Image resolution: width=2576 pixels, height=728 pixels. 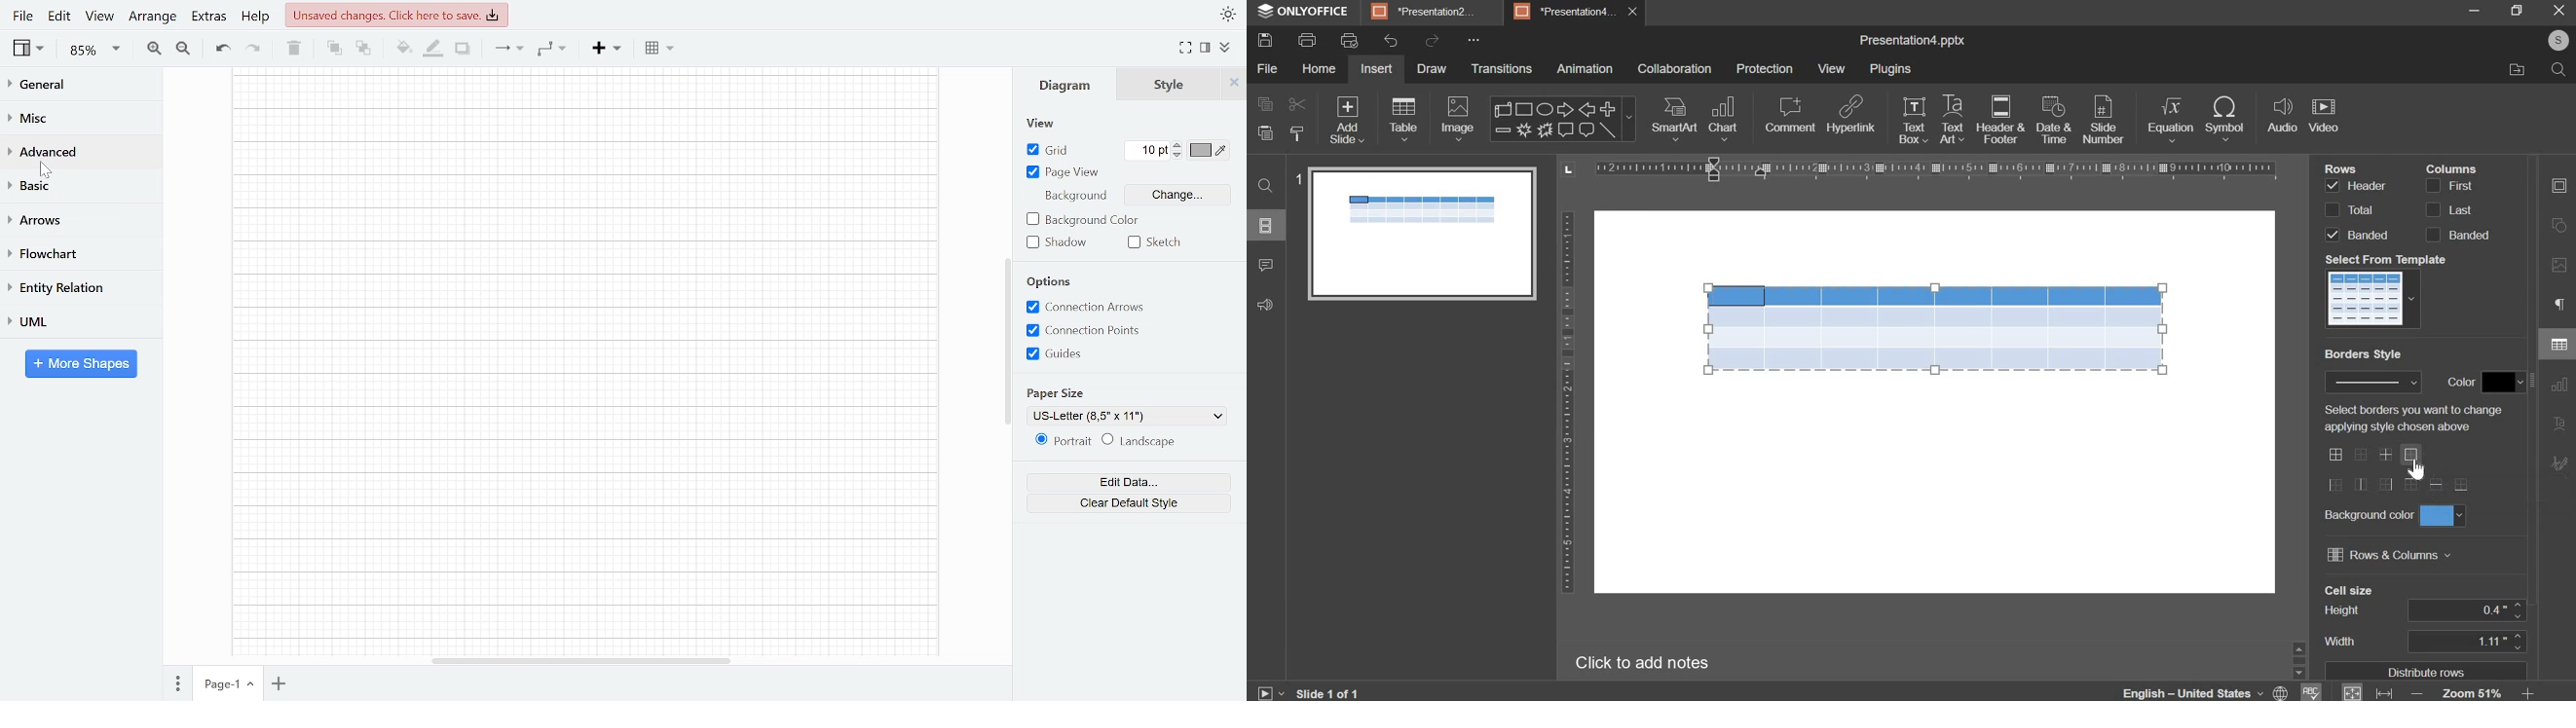 I want to click on Fullscreen, so click(x=1185, y=48).